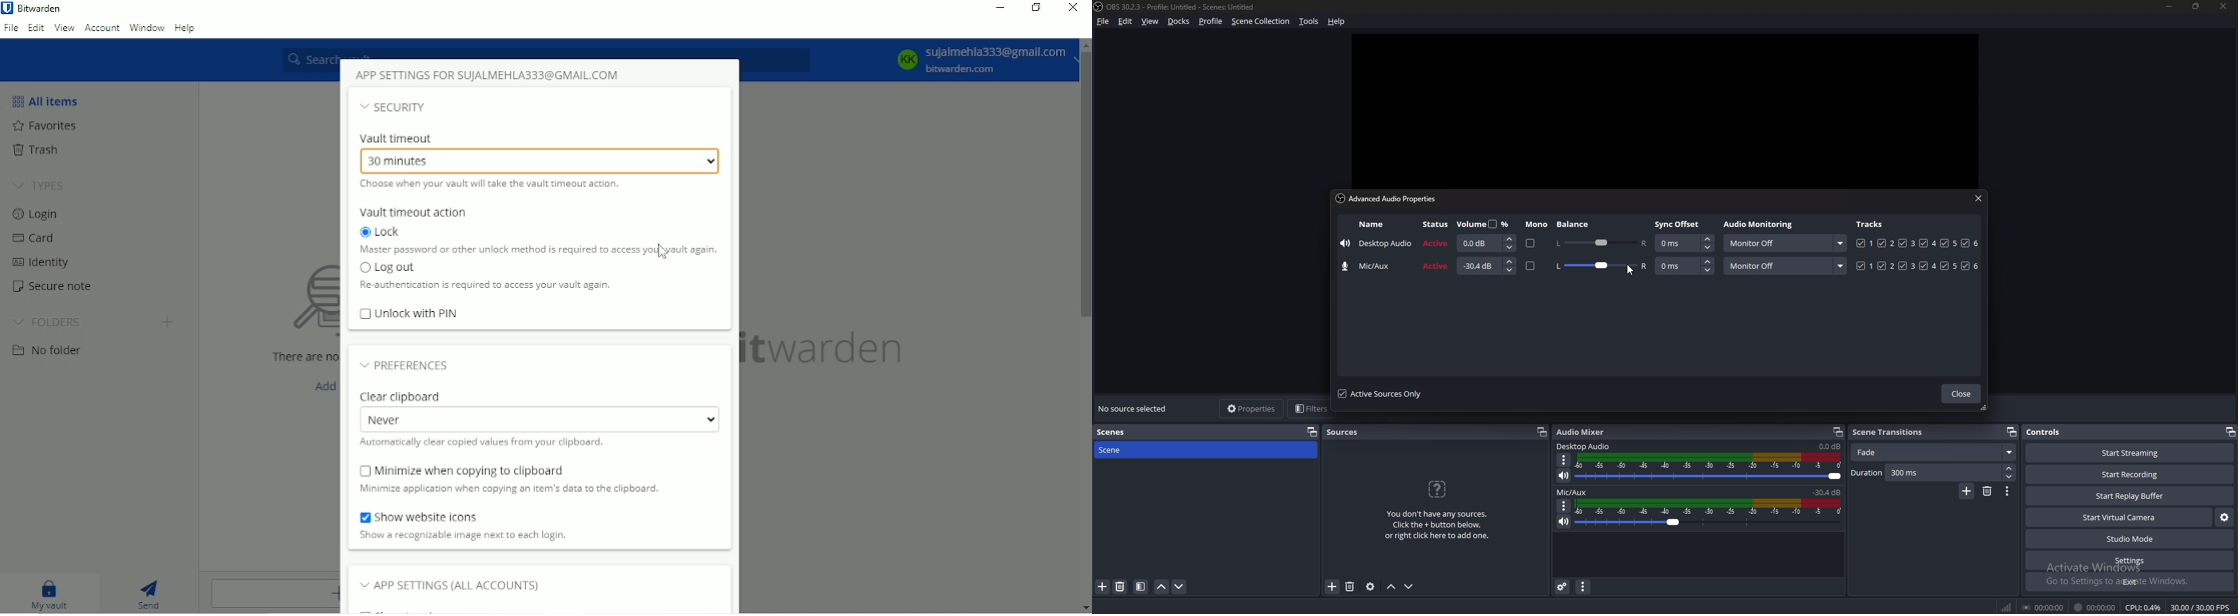  Describe the element at coordinates (2011, 469) in the screenshot. I see `duration increase` at that location.